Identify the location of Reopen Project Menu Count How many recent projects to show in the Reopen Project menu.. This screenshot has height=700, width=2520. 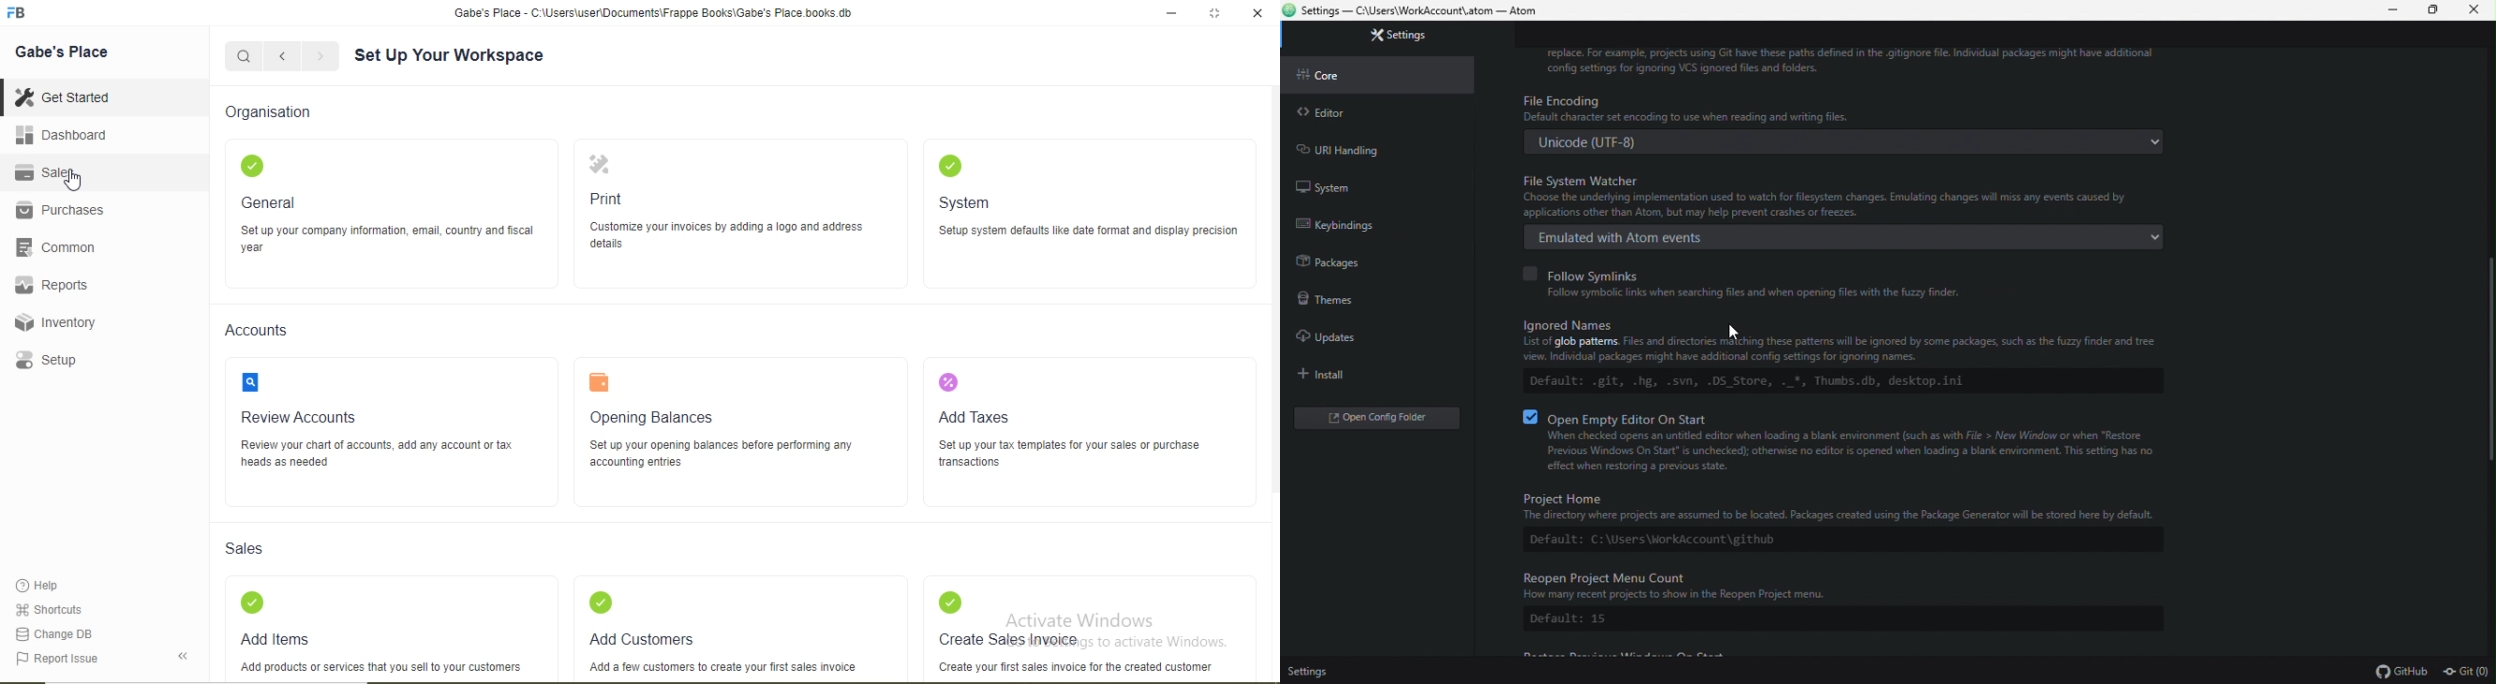
(1831, 585).